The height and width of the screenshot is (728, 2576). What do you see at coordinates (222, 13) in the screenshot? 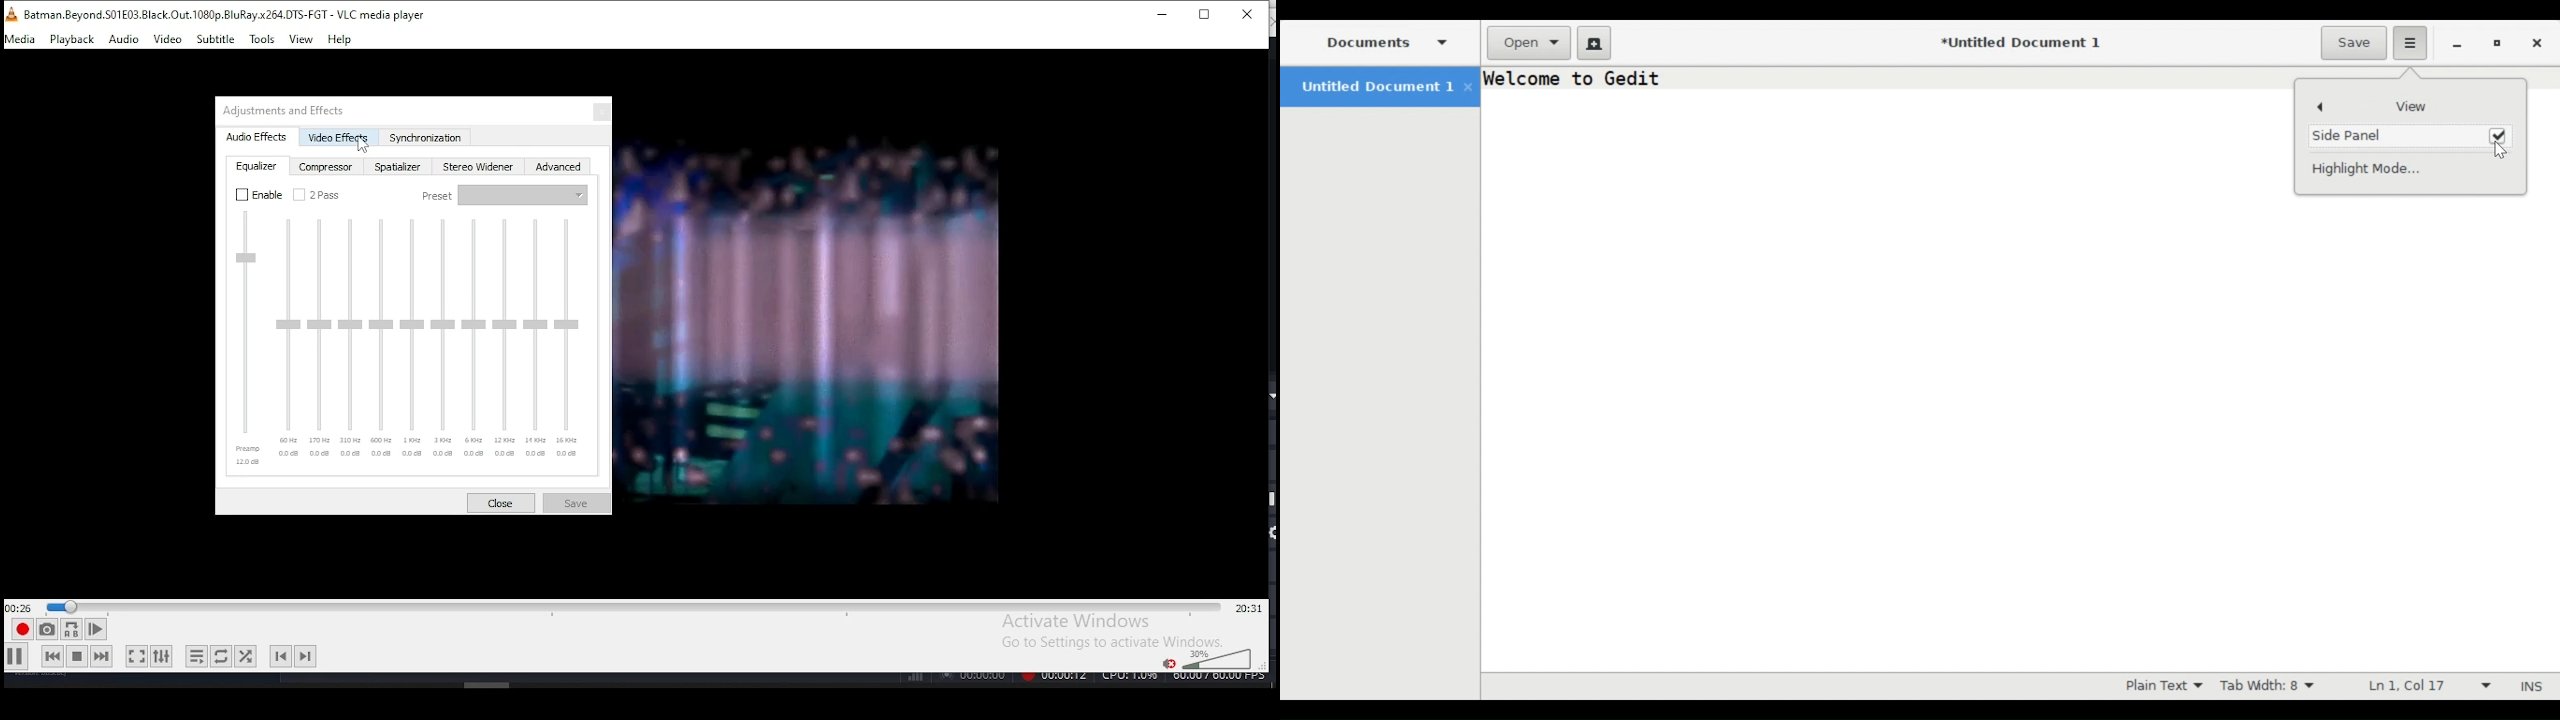
I see `icon and filename` at bounding box center [222, 13].